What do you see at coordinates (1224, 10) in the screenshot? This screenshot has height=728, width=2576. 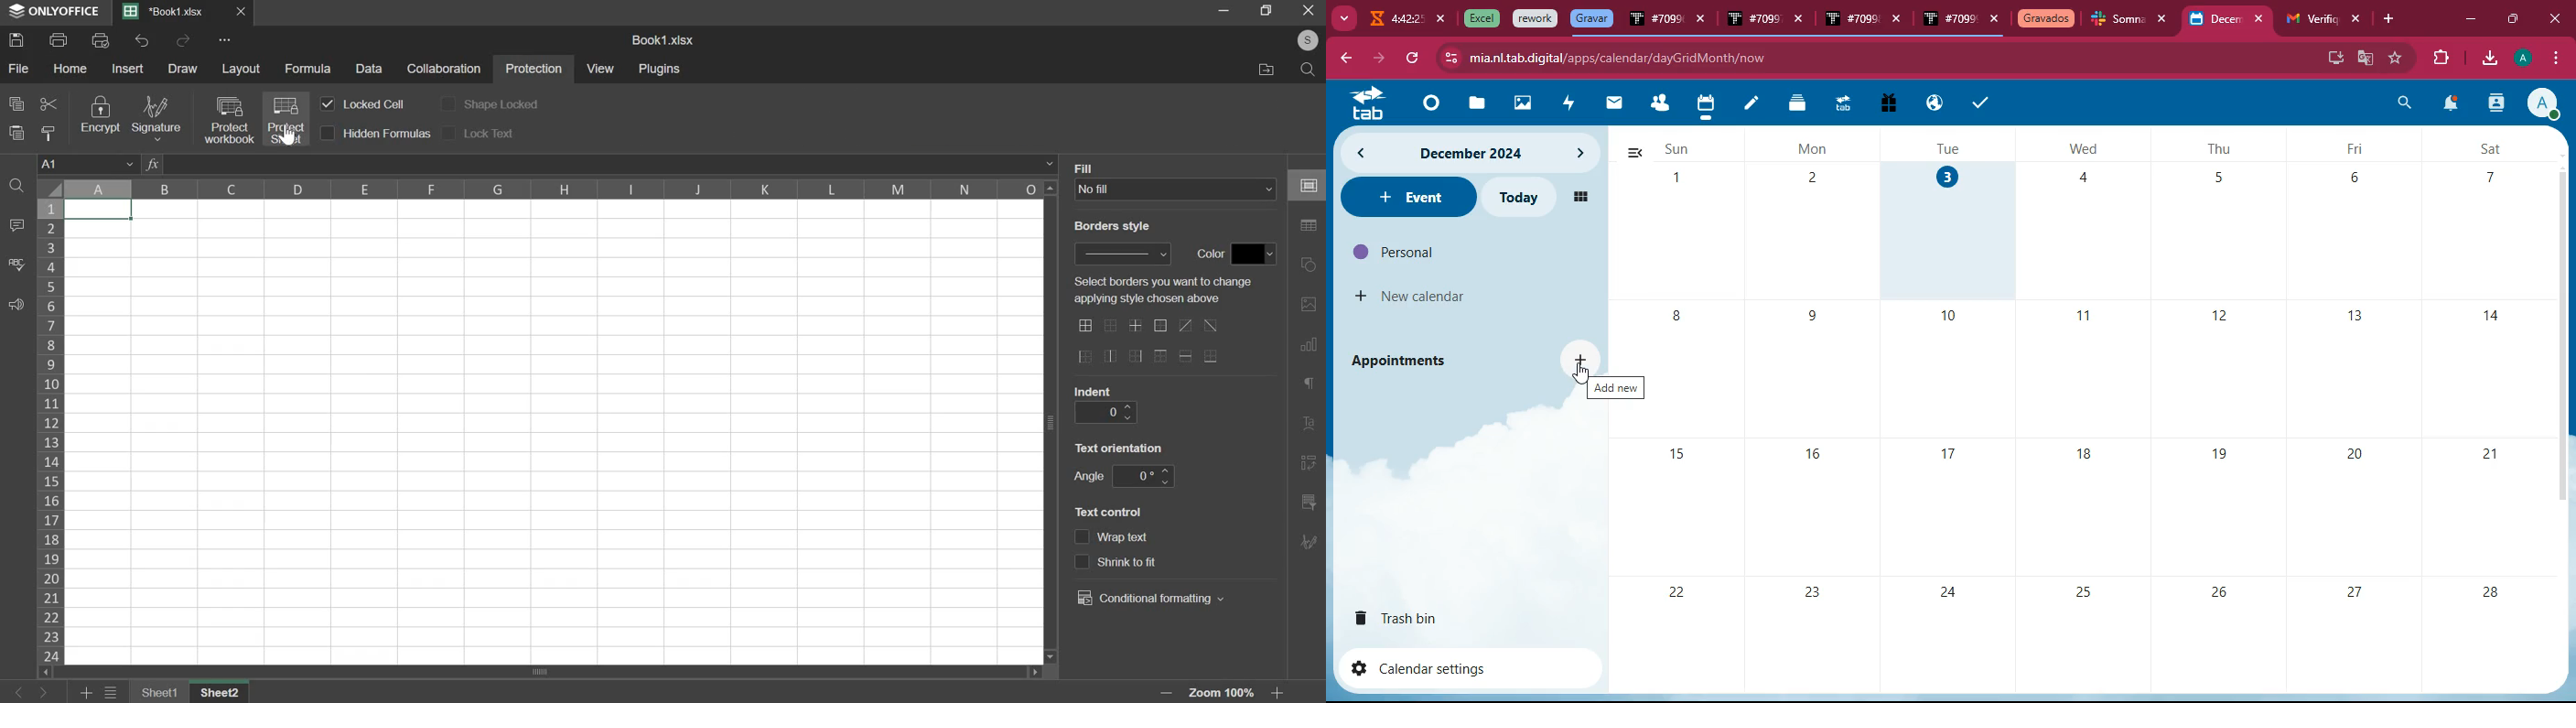 I see `Restore down` at bounding box center [1224, 10].